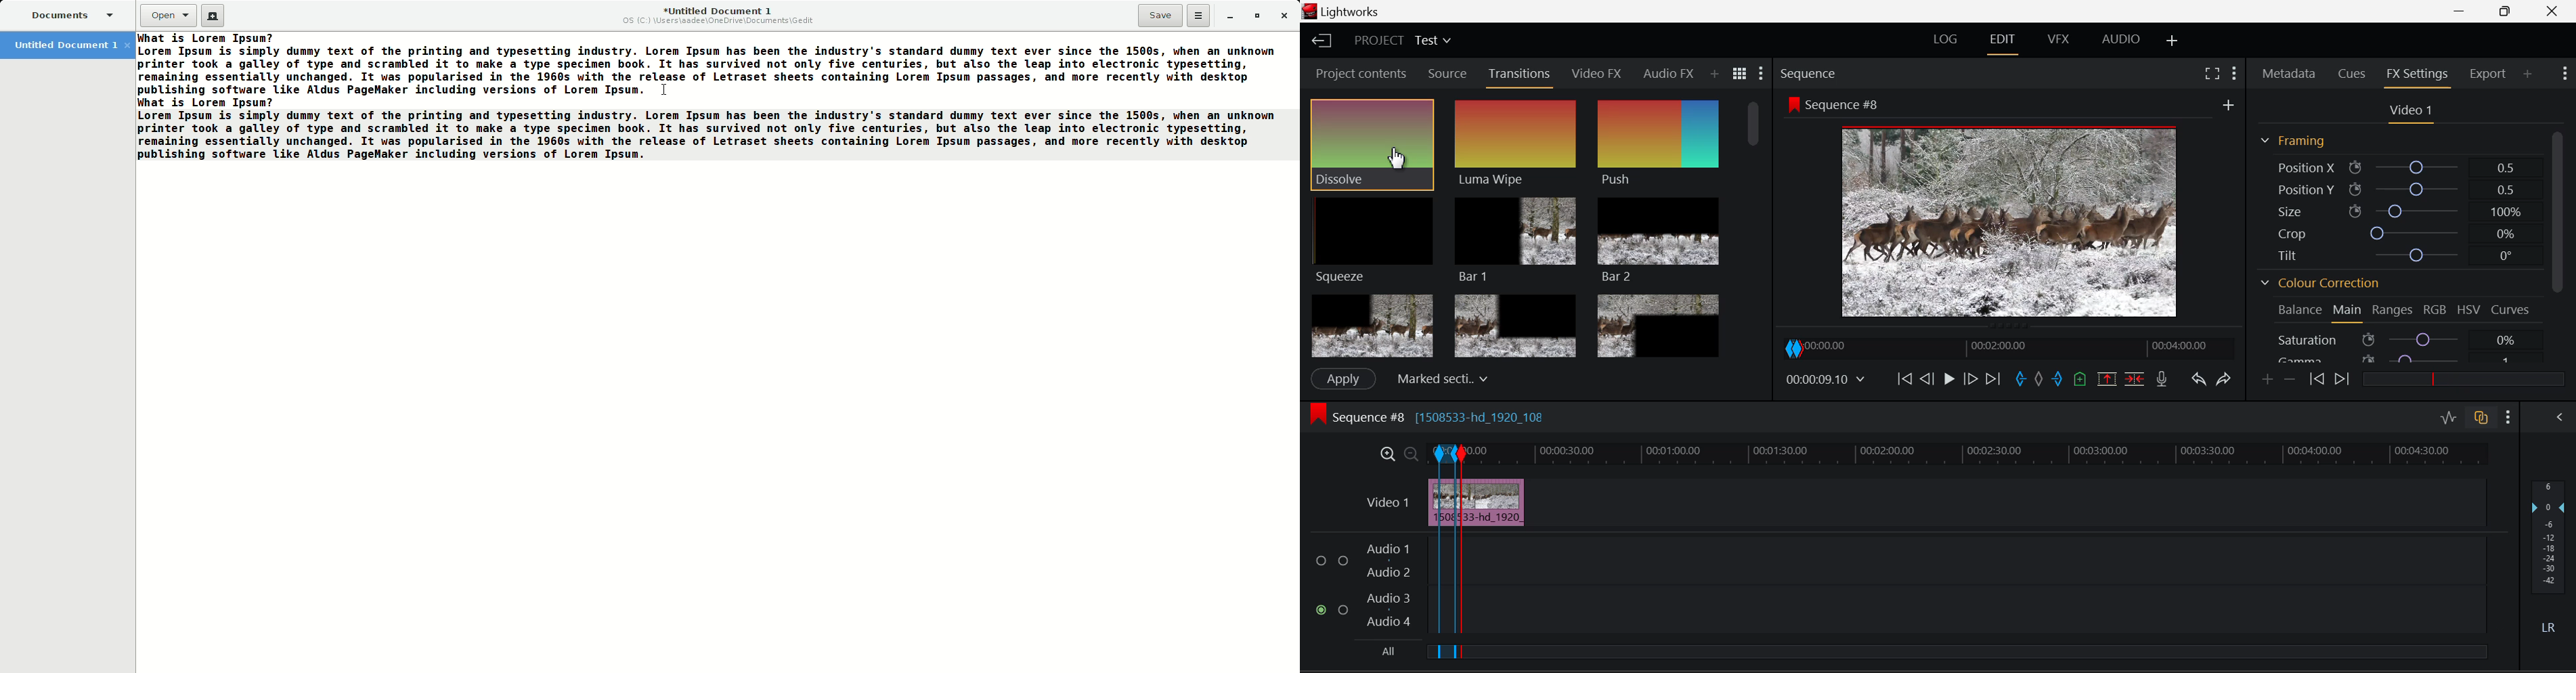  Describe the element at coordinates (1255, 15) in the screenshot. I see `Restore` at that location.